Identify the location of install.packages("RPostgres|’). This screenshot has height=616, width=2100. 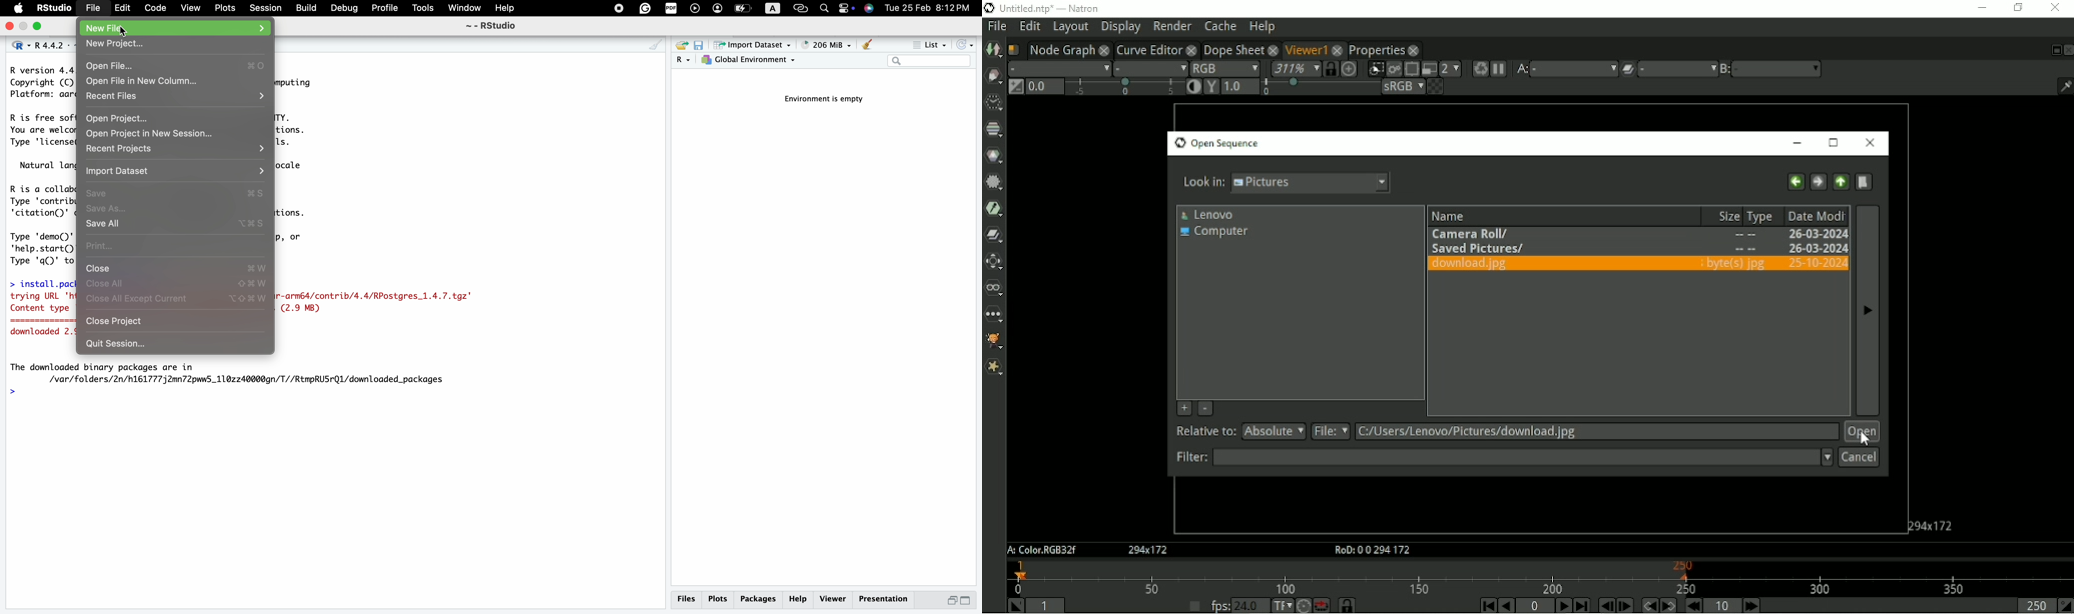
(40, 282).